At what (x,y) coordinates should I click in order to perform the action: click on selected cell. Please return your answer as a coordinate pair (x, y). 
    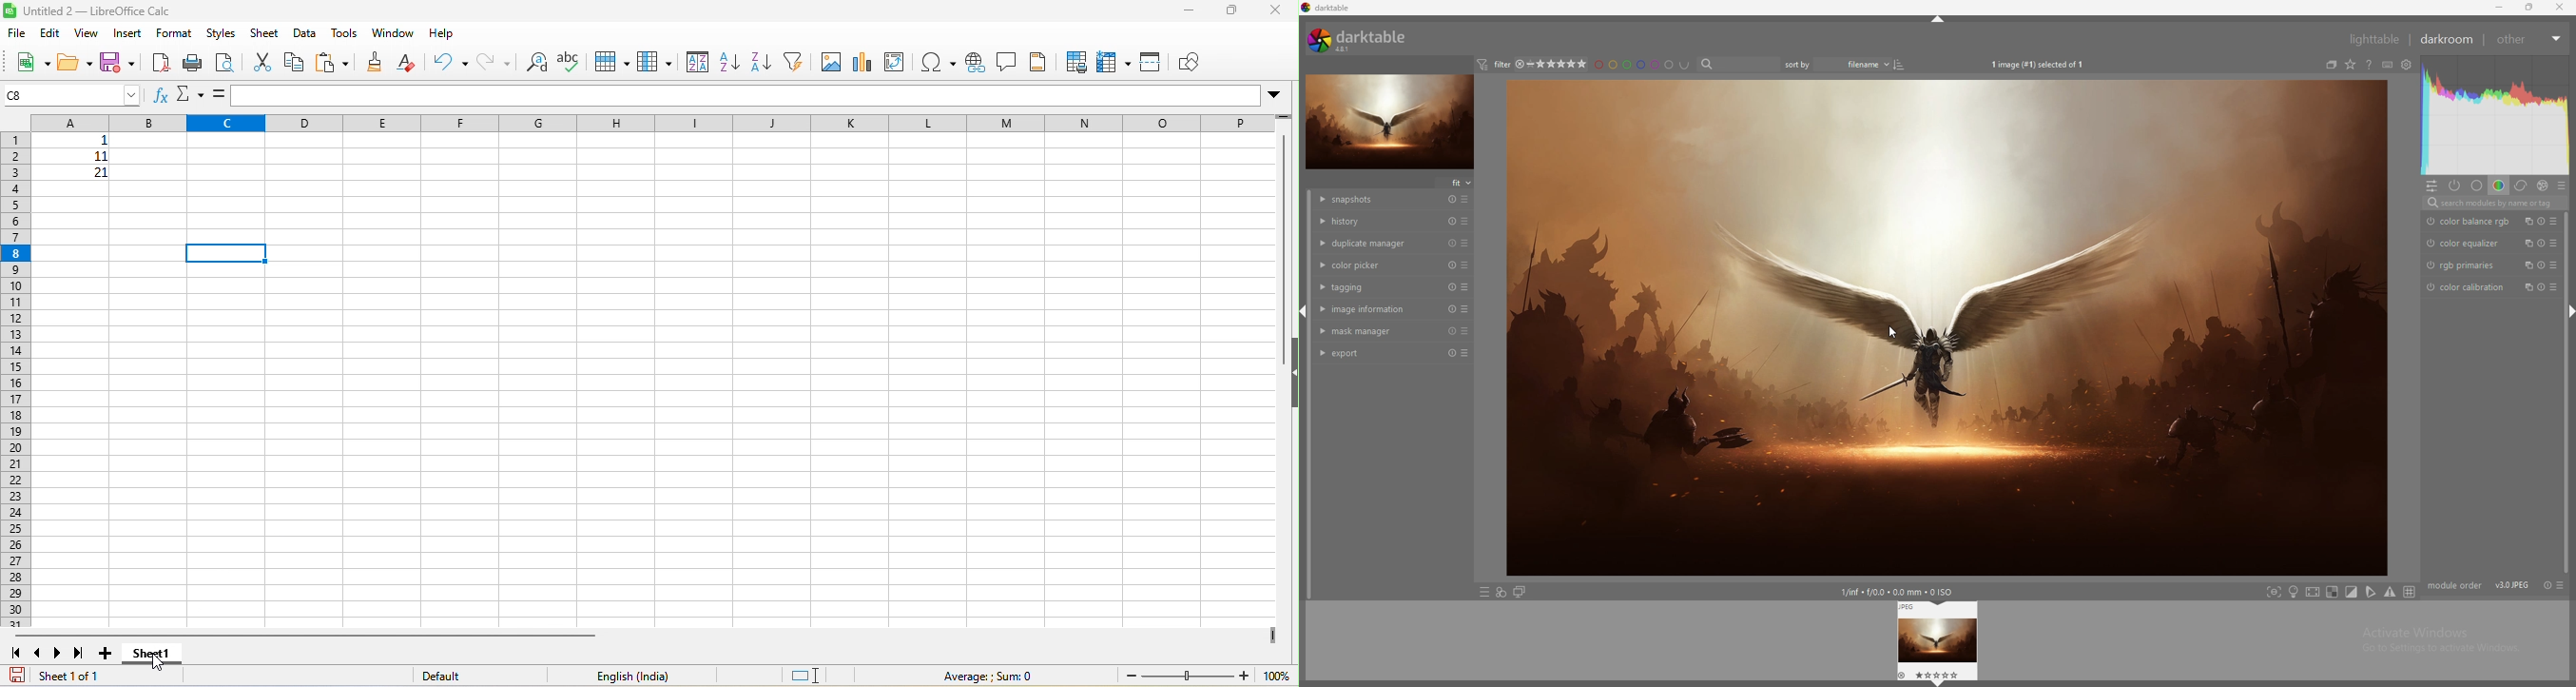
    Looking at the image, I should click on (226, 252).